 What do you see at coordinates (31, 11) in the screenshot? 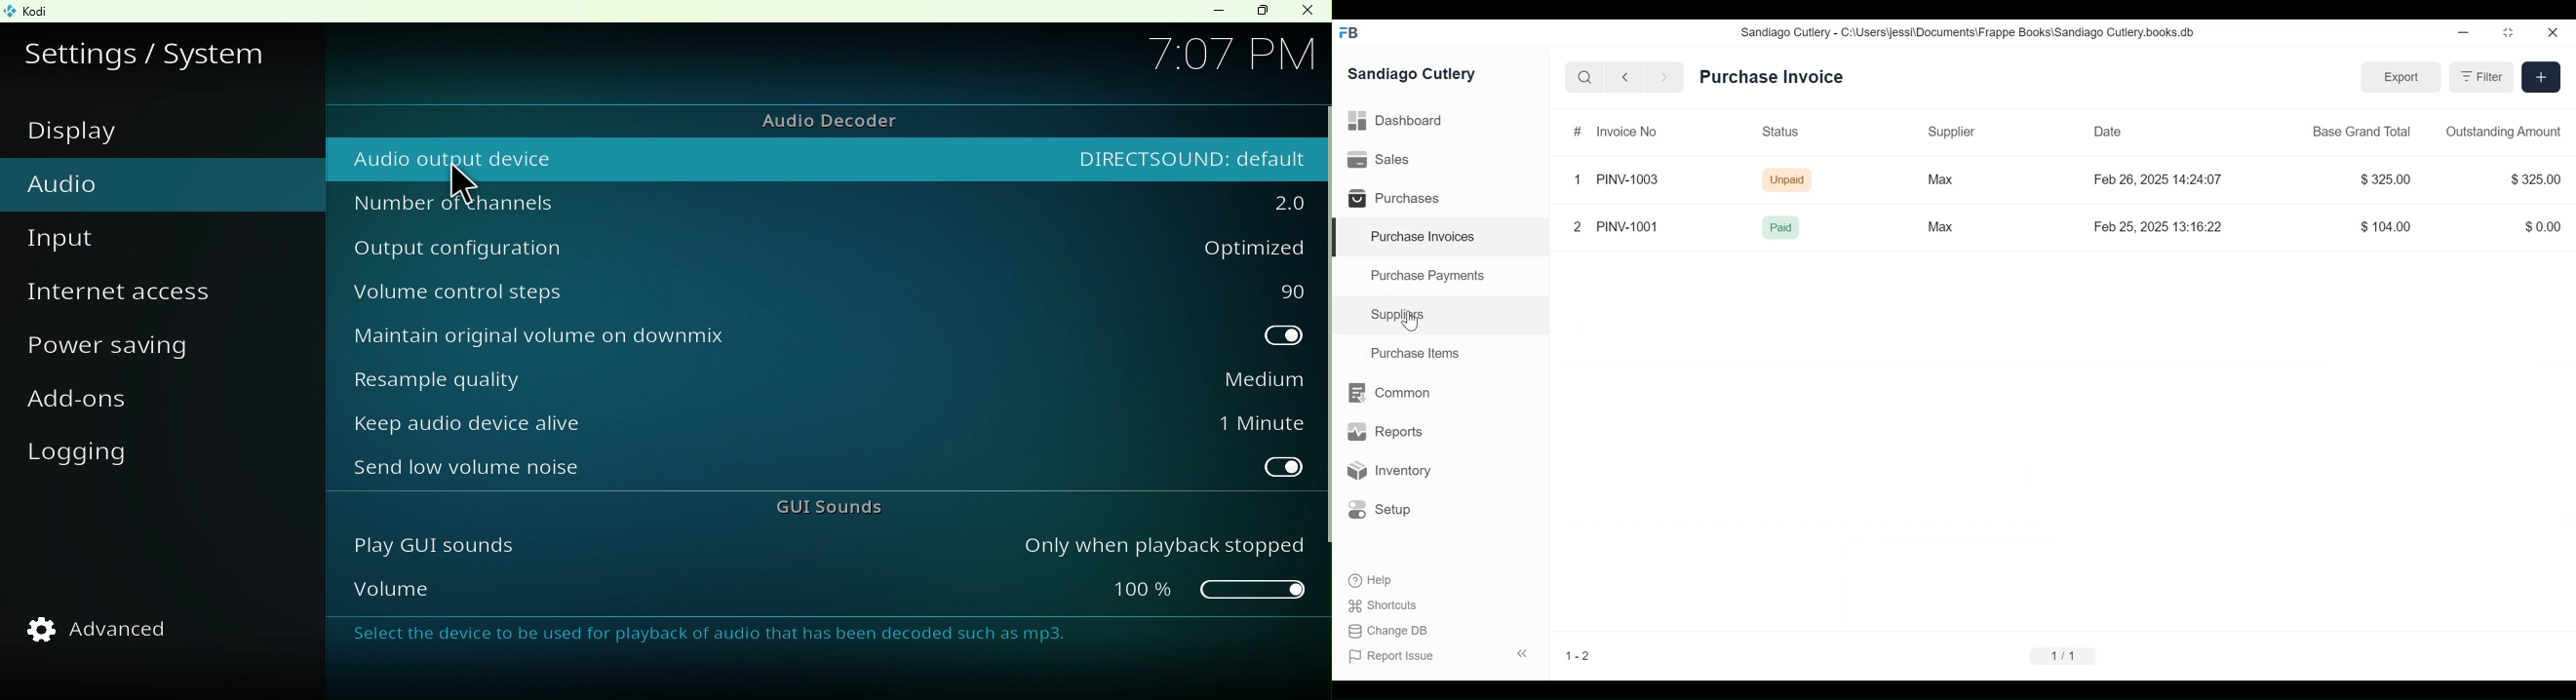
I see `Kodi icon` at bounding box center [31, 11].